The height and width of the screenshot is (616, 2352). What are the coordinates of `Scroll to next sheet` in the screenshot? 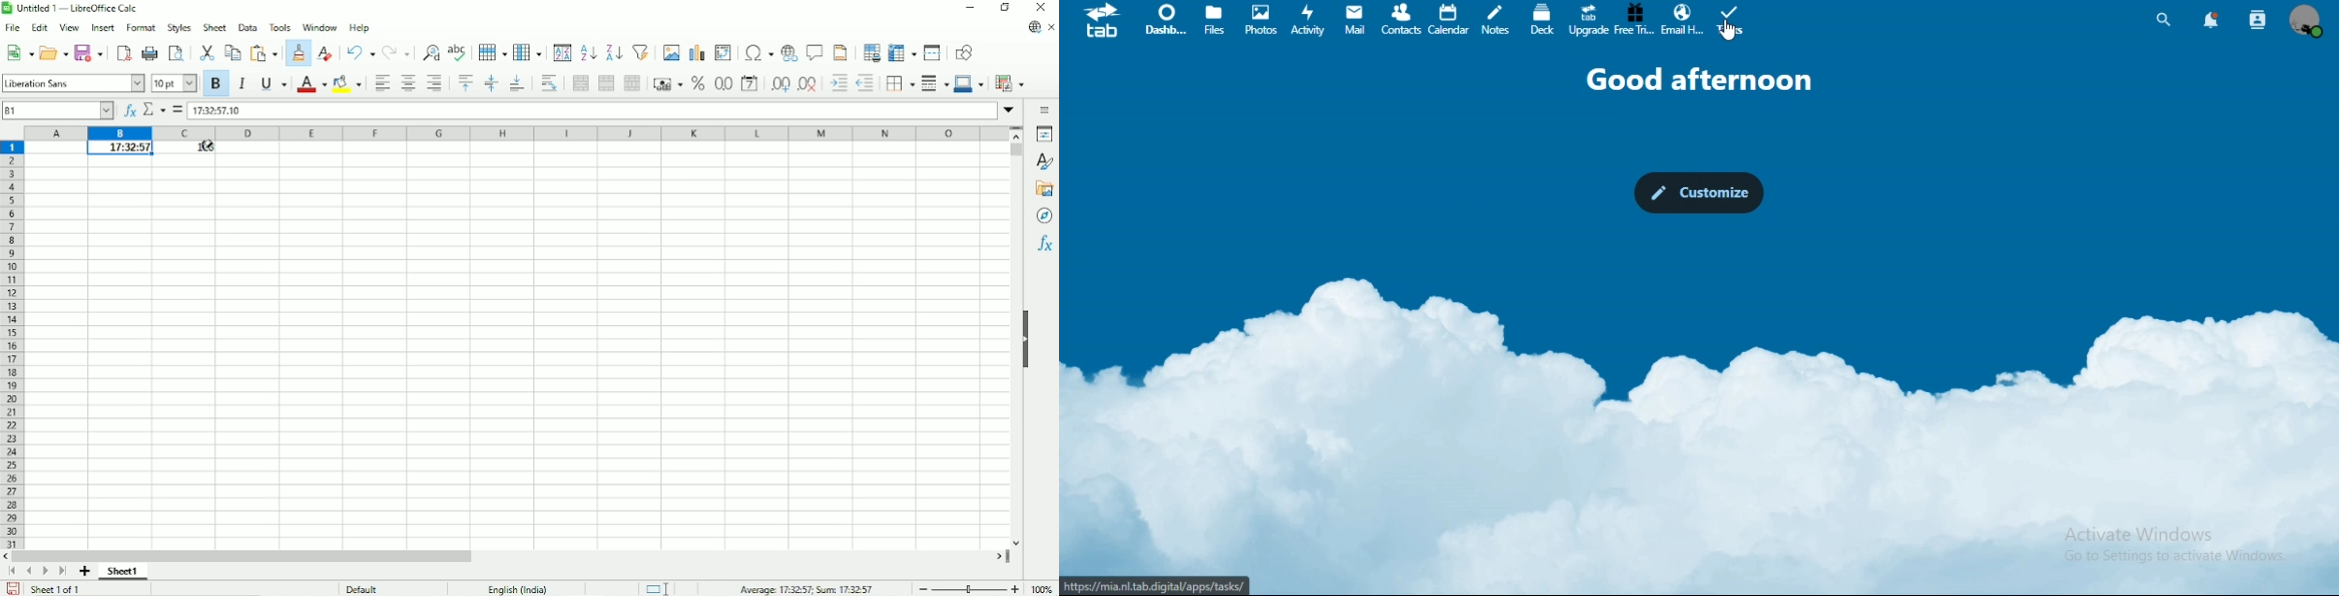 It's located at (46, 572).